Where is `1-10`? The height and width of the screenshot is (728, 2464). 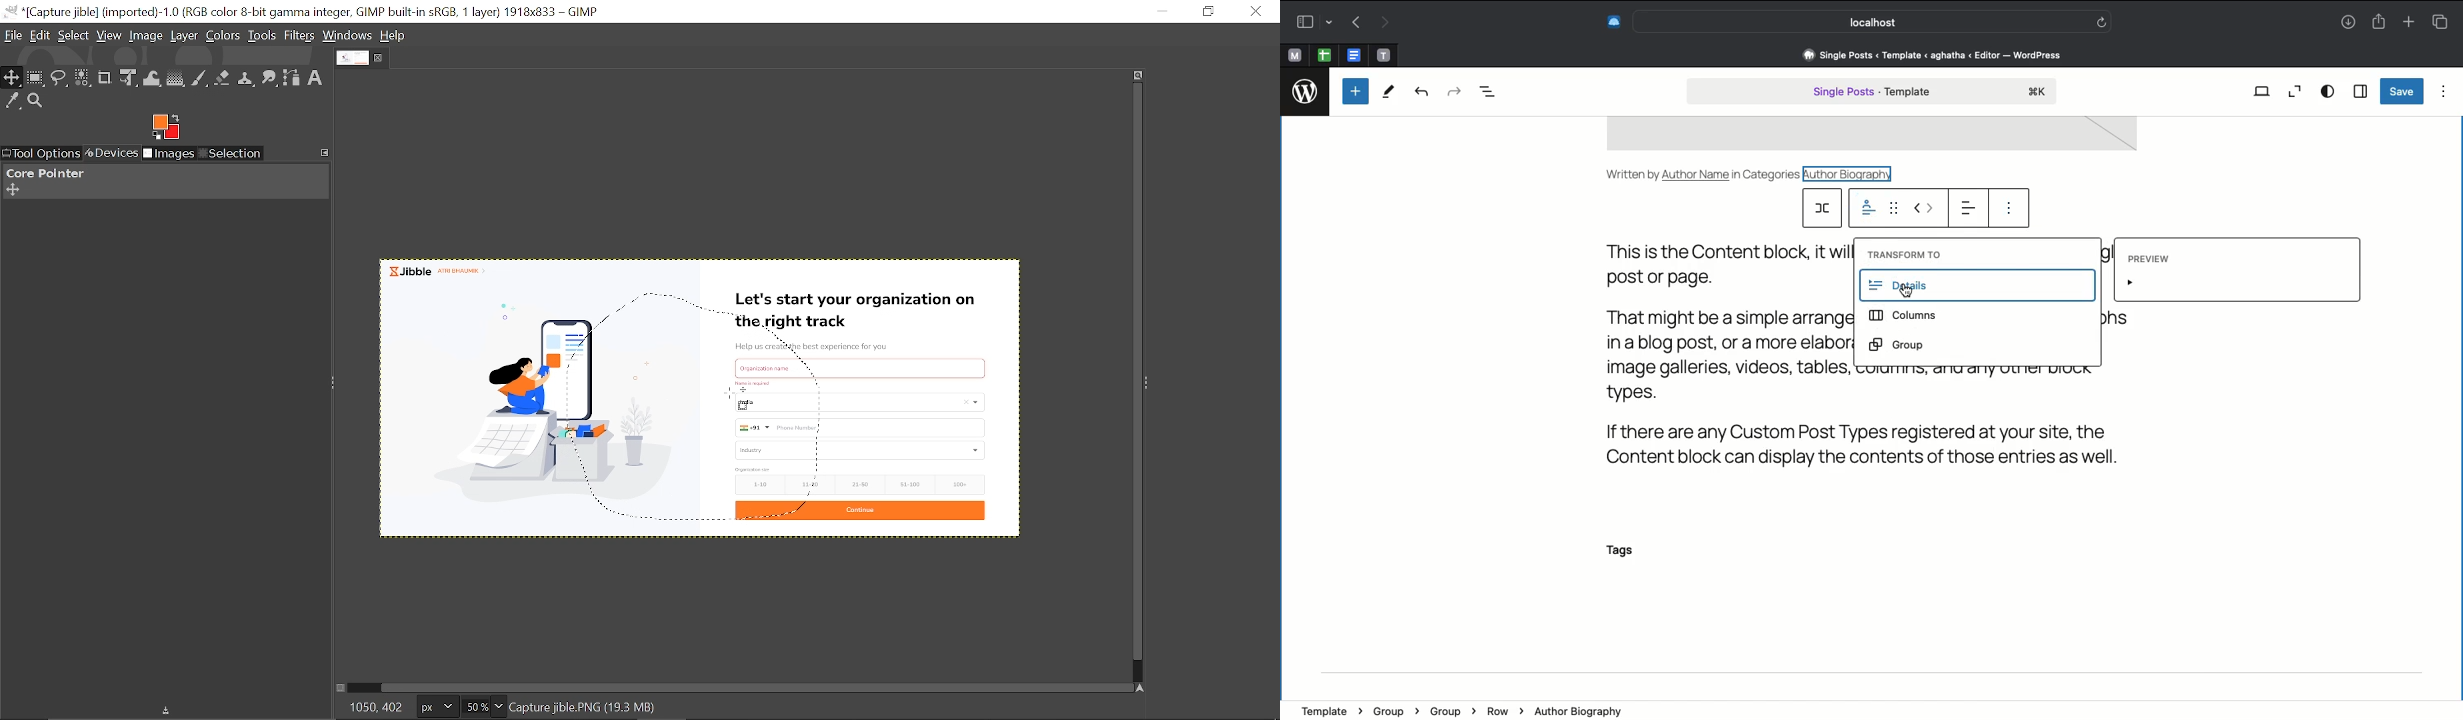 1-10 is located at coordinates (754, 484).